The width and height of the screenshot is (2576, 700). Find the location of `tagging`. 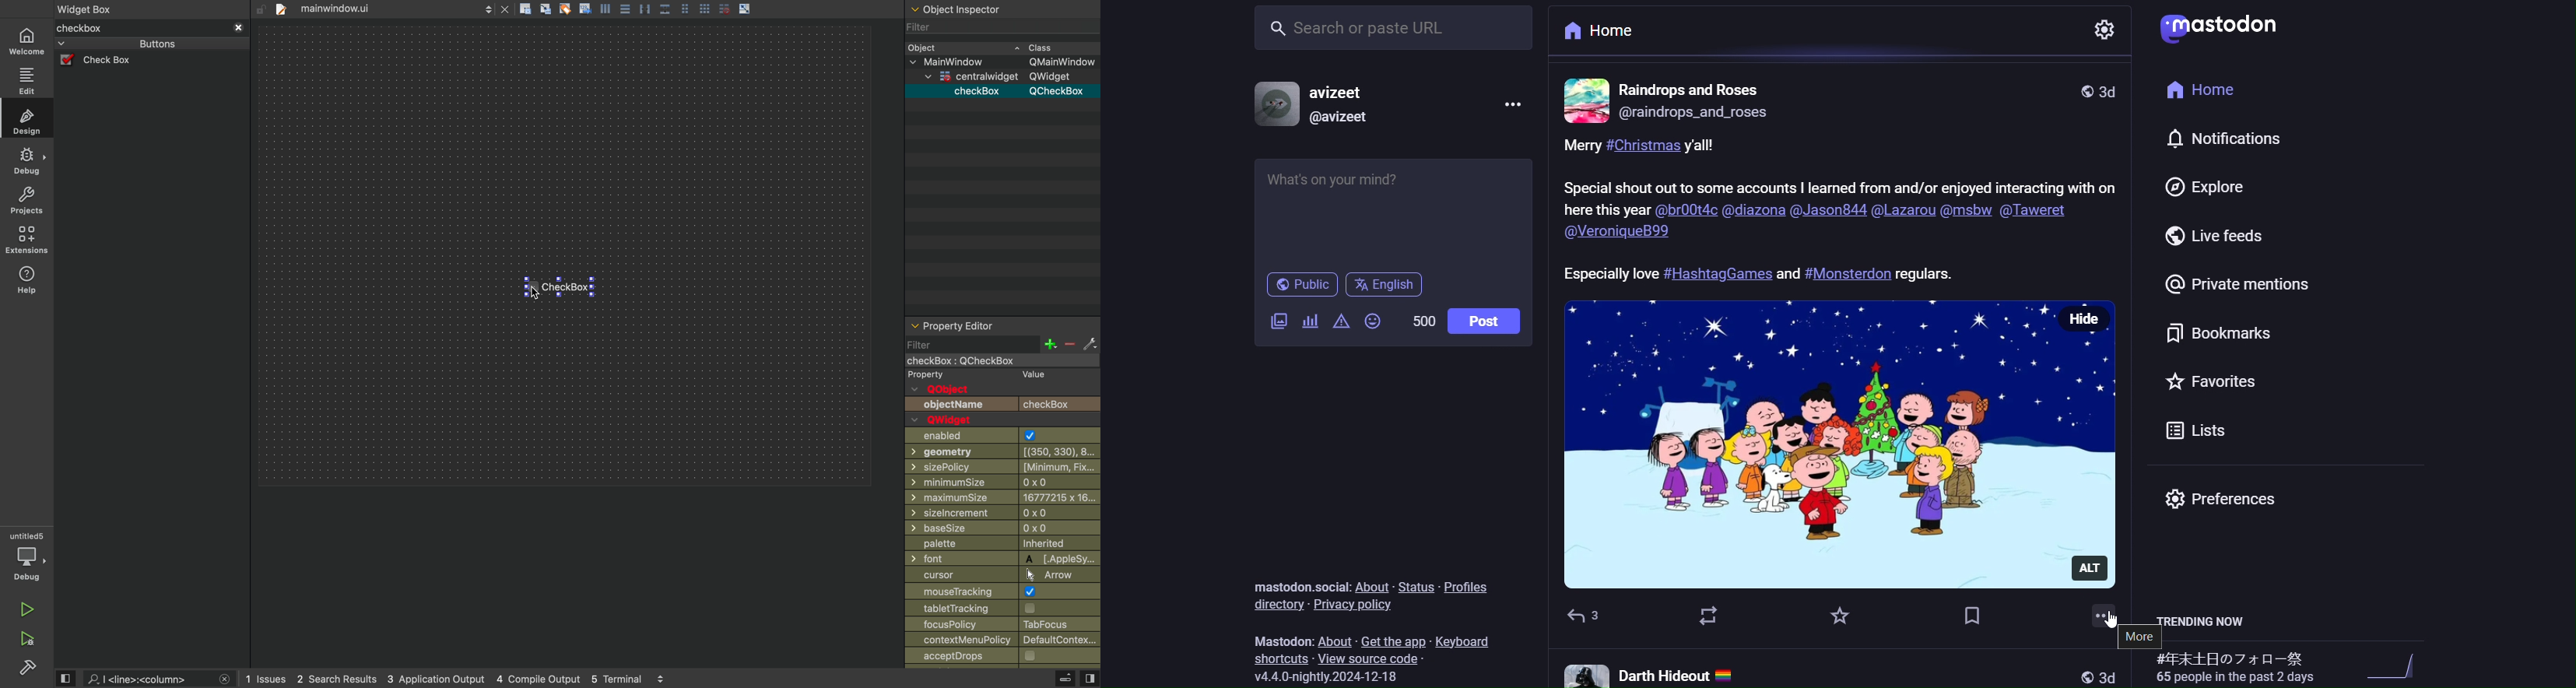

tagging is located at coordinates (565, 8).